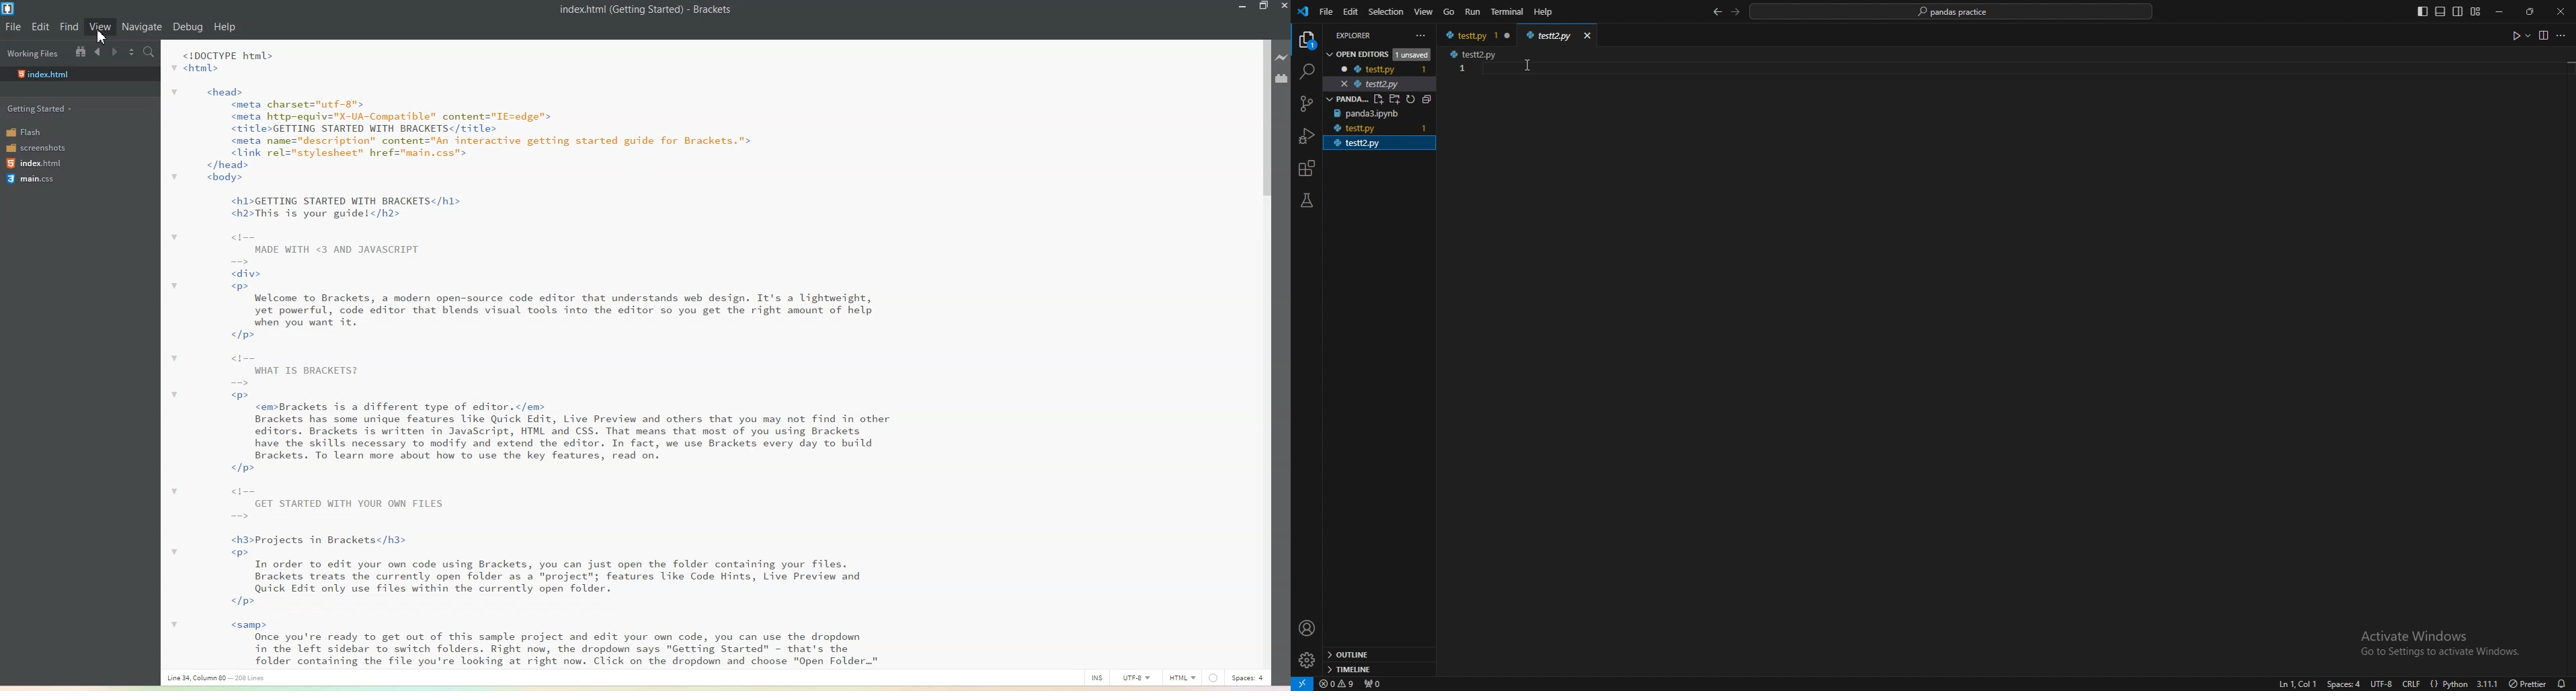 Image resolution: width=2576 pixels, height=700 pixels. What do you see at coordinates (142, 28) in the screenshot?
I see `Navigate` at bounding box center [142, 28].